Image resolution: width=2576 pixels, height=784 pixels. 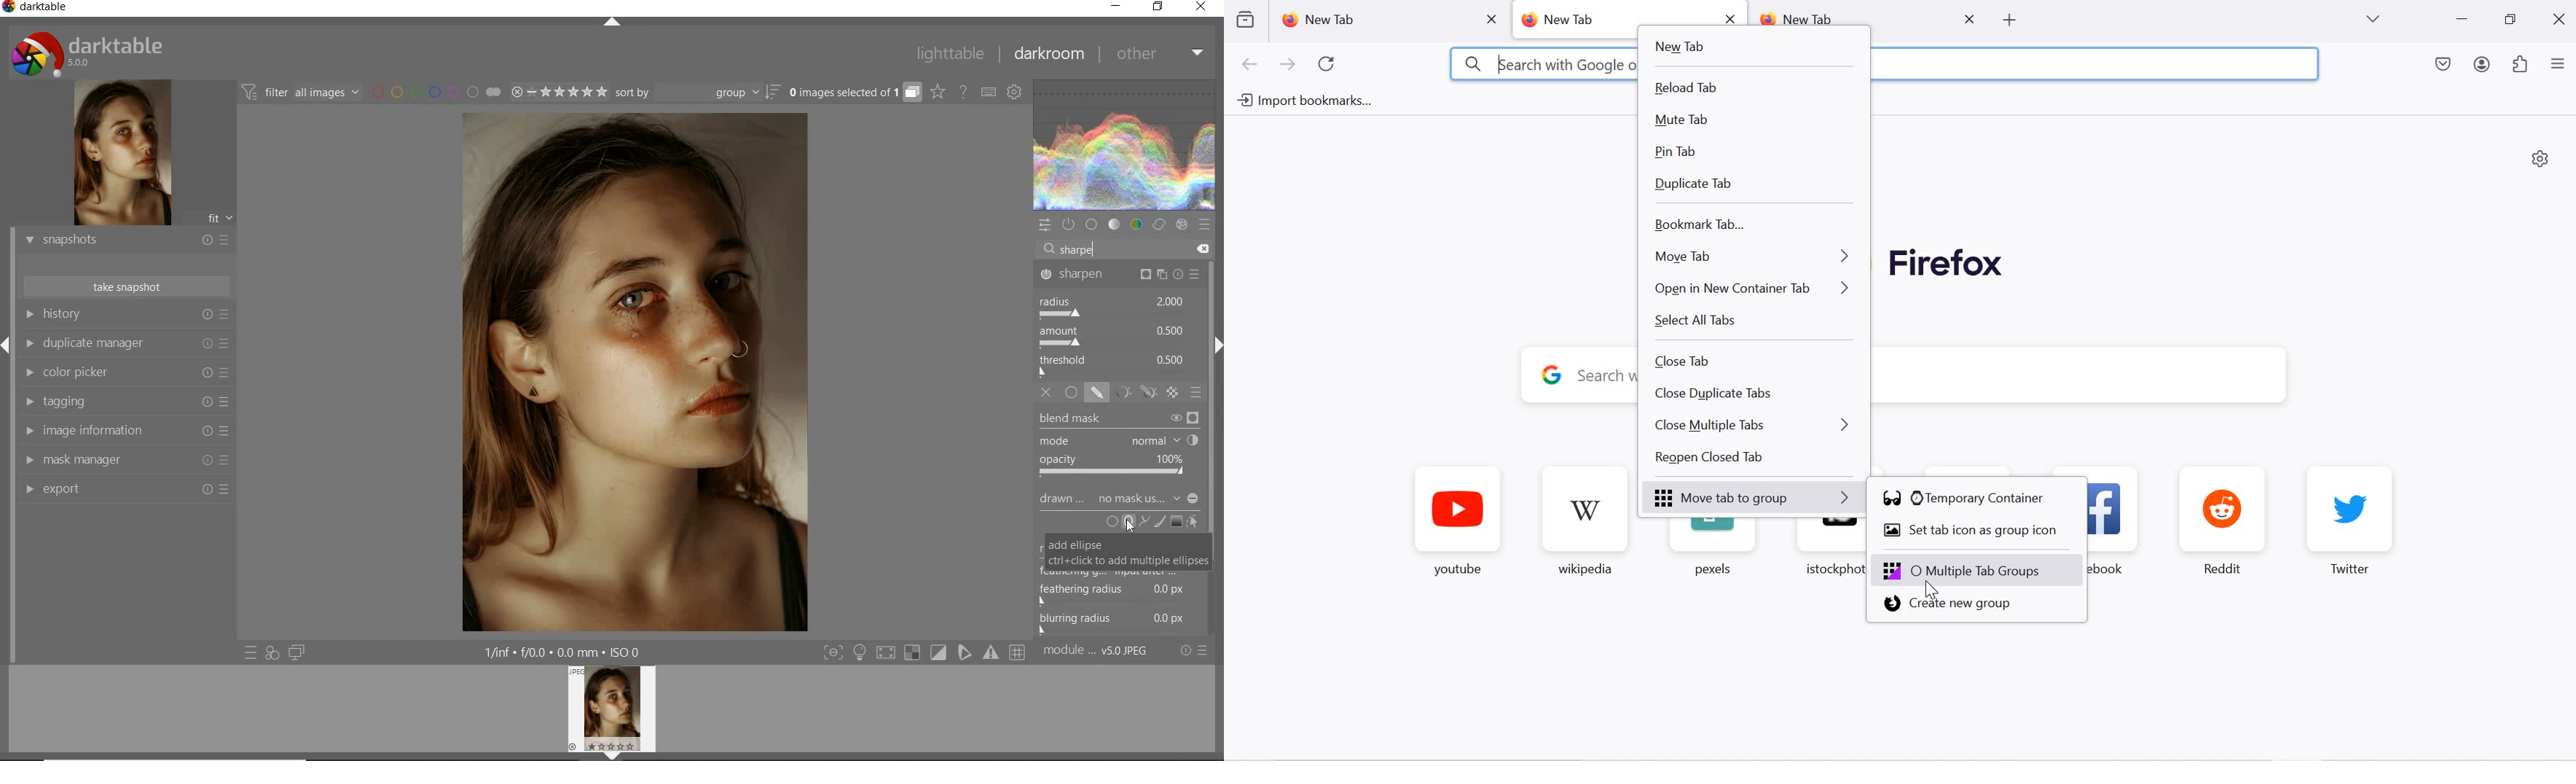 What do you see at coordinates (126, 374) in the screenshot?
I see `color picker` at bounding box center [126, 374].